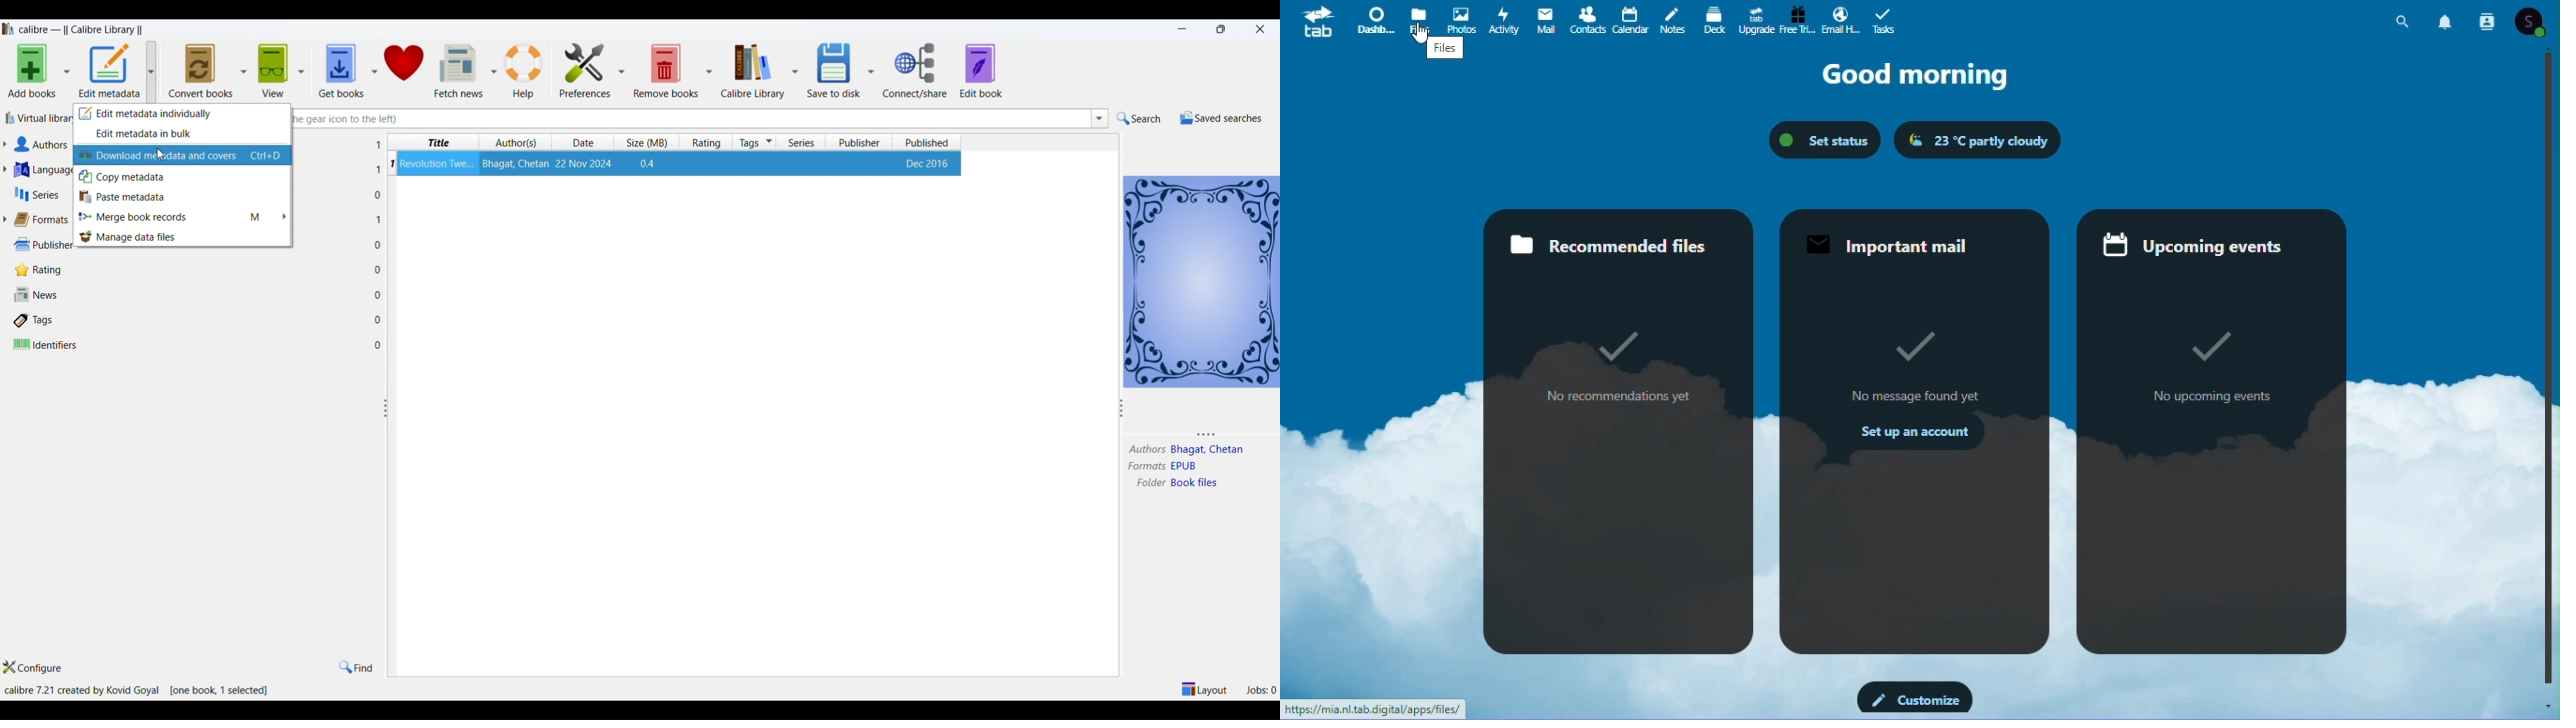 The image size is (2576, 728). I want to click on add books, so click(29, 73).